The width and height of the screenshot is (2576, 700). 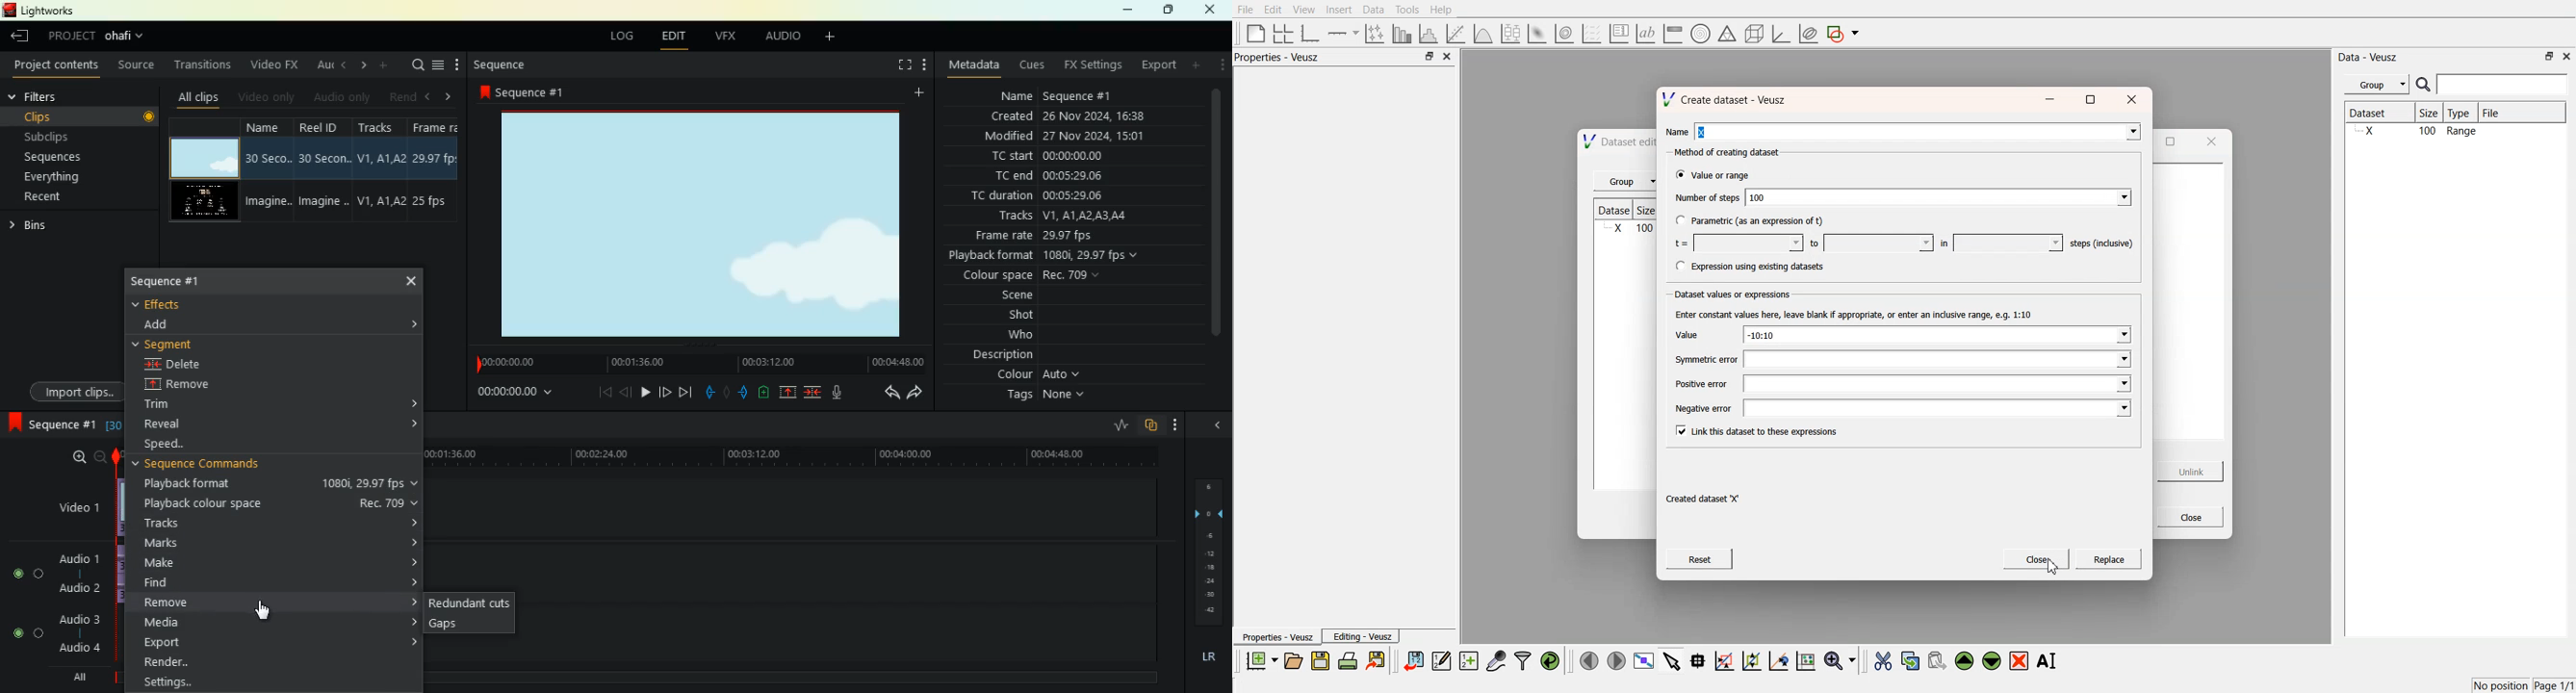 What do you see at coordinates (645, 392) in the screenshot?
I see `play` at bounding box center [645, 392].